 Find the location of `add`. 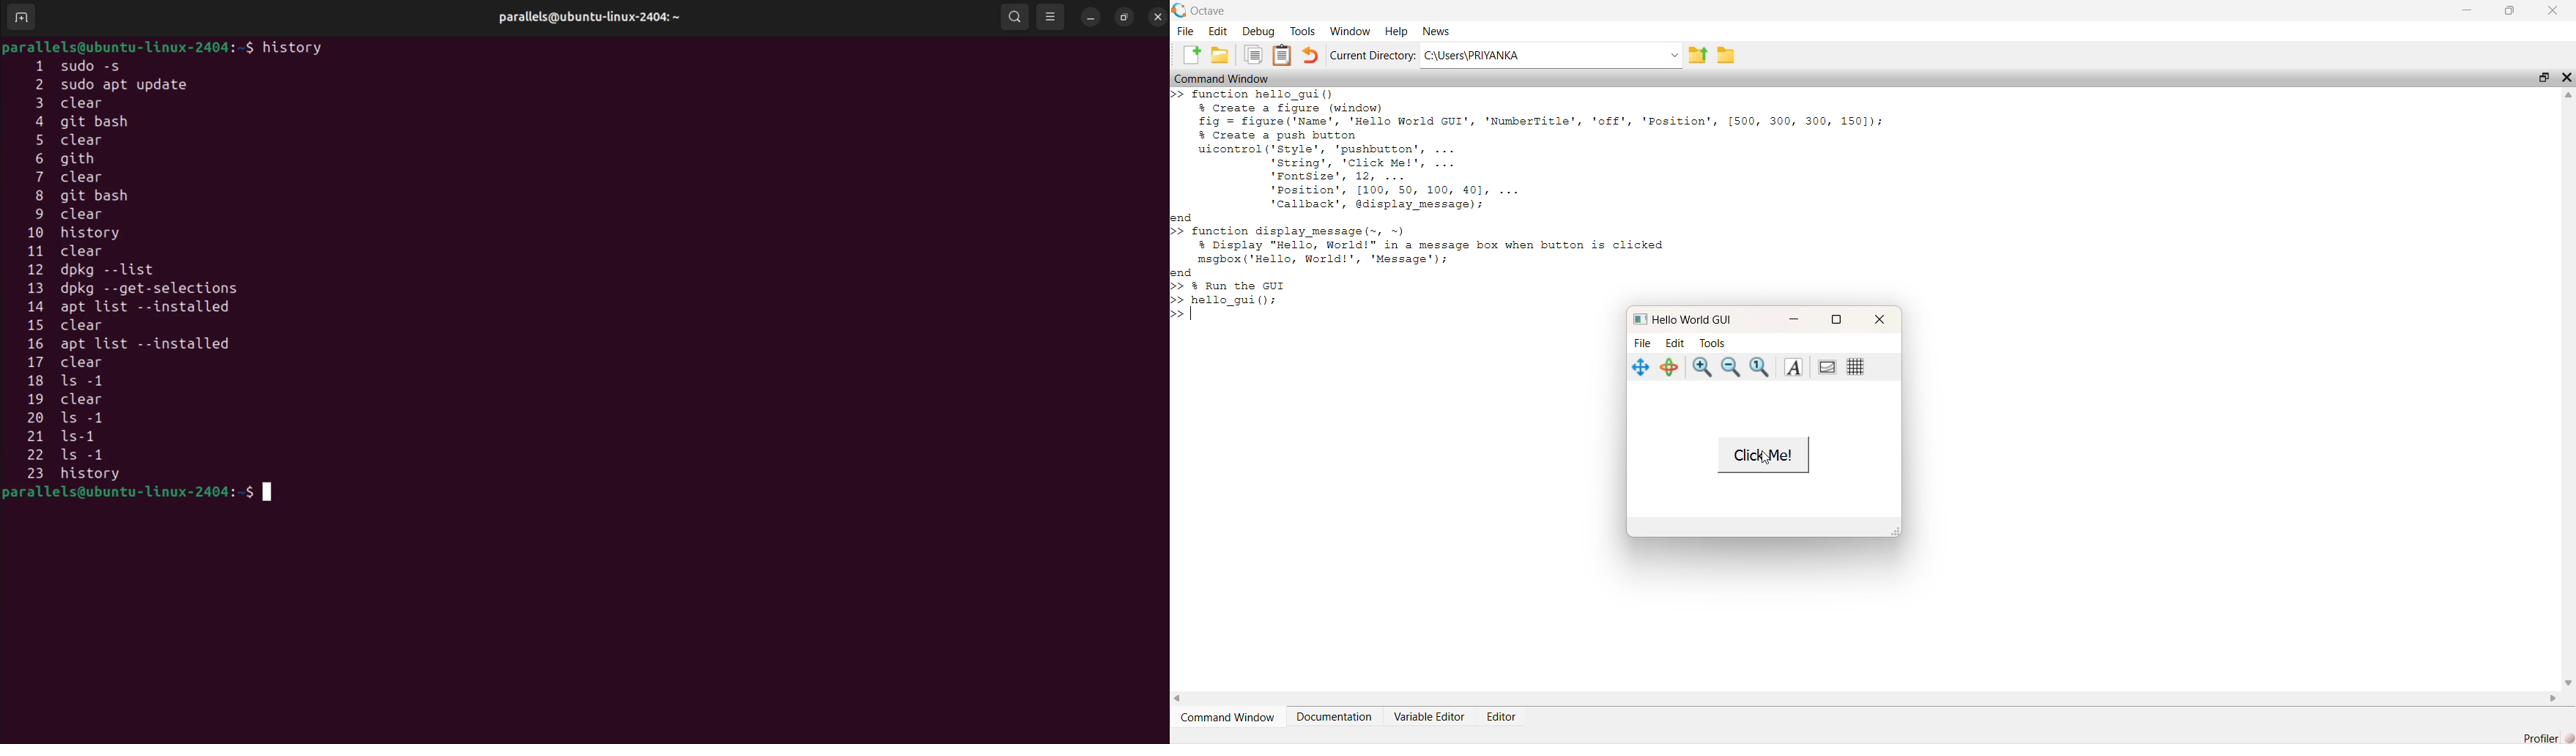

add is located at coordinates (1186, 53).